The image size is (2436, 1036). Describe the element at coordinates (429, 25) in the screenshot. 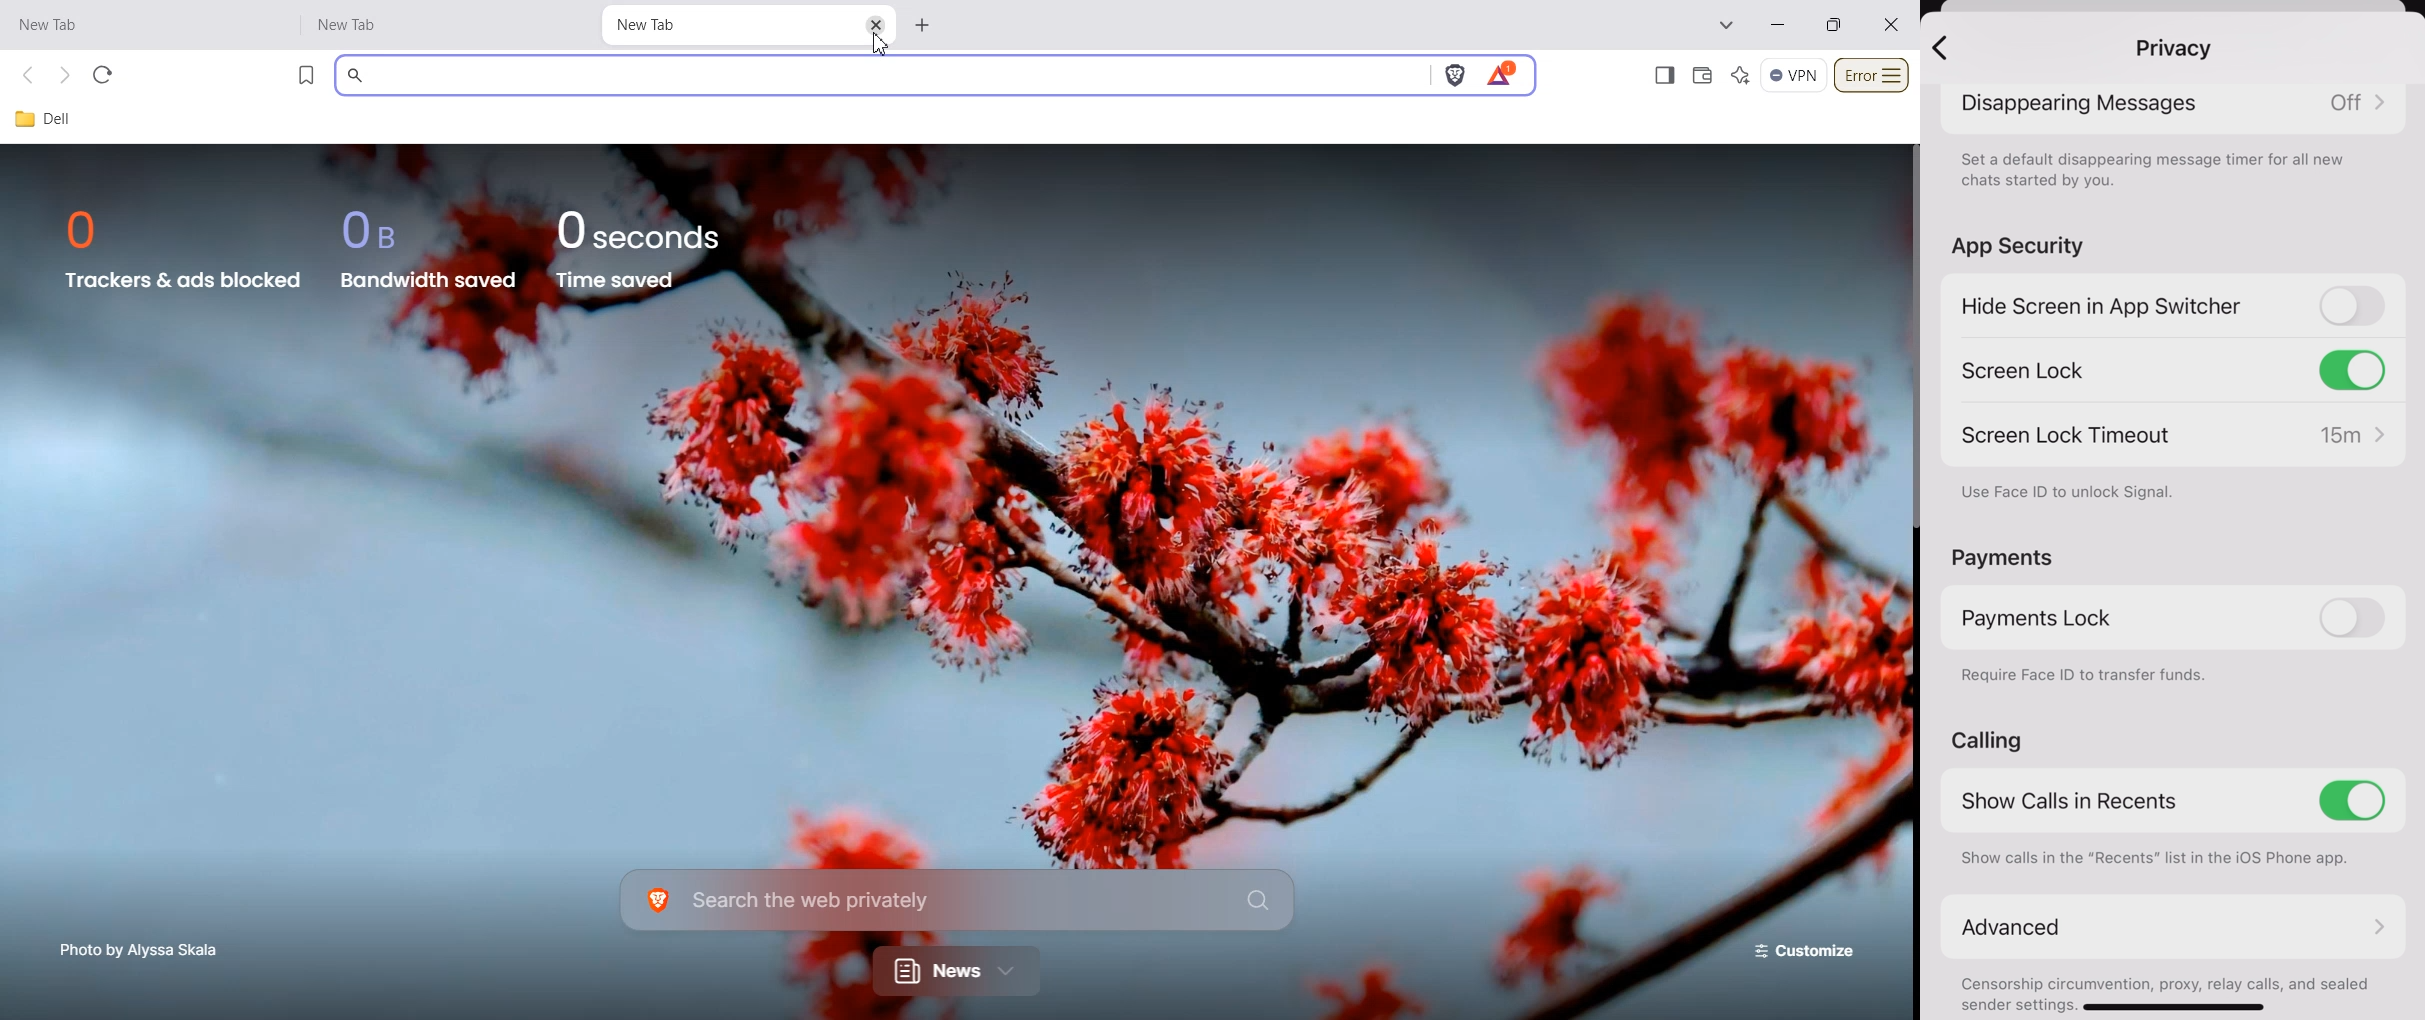

I see `New Tab` at that location.